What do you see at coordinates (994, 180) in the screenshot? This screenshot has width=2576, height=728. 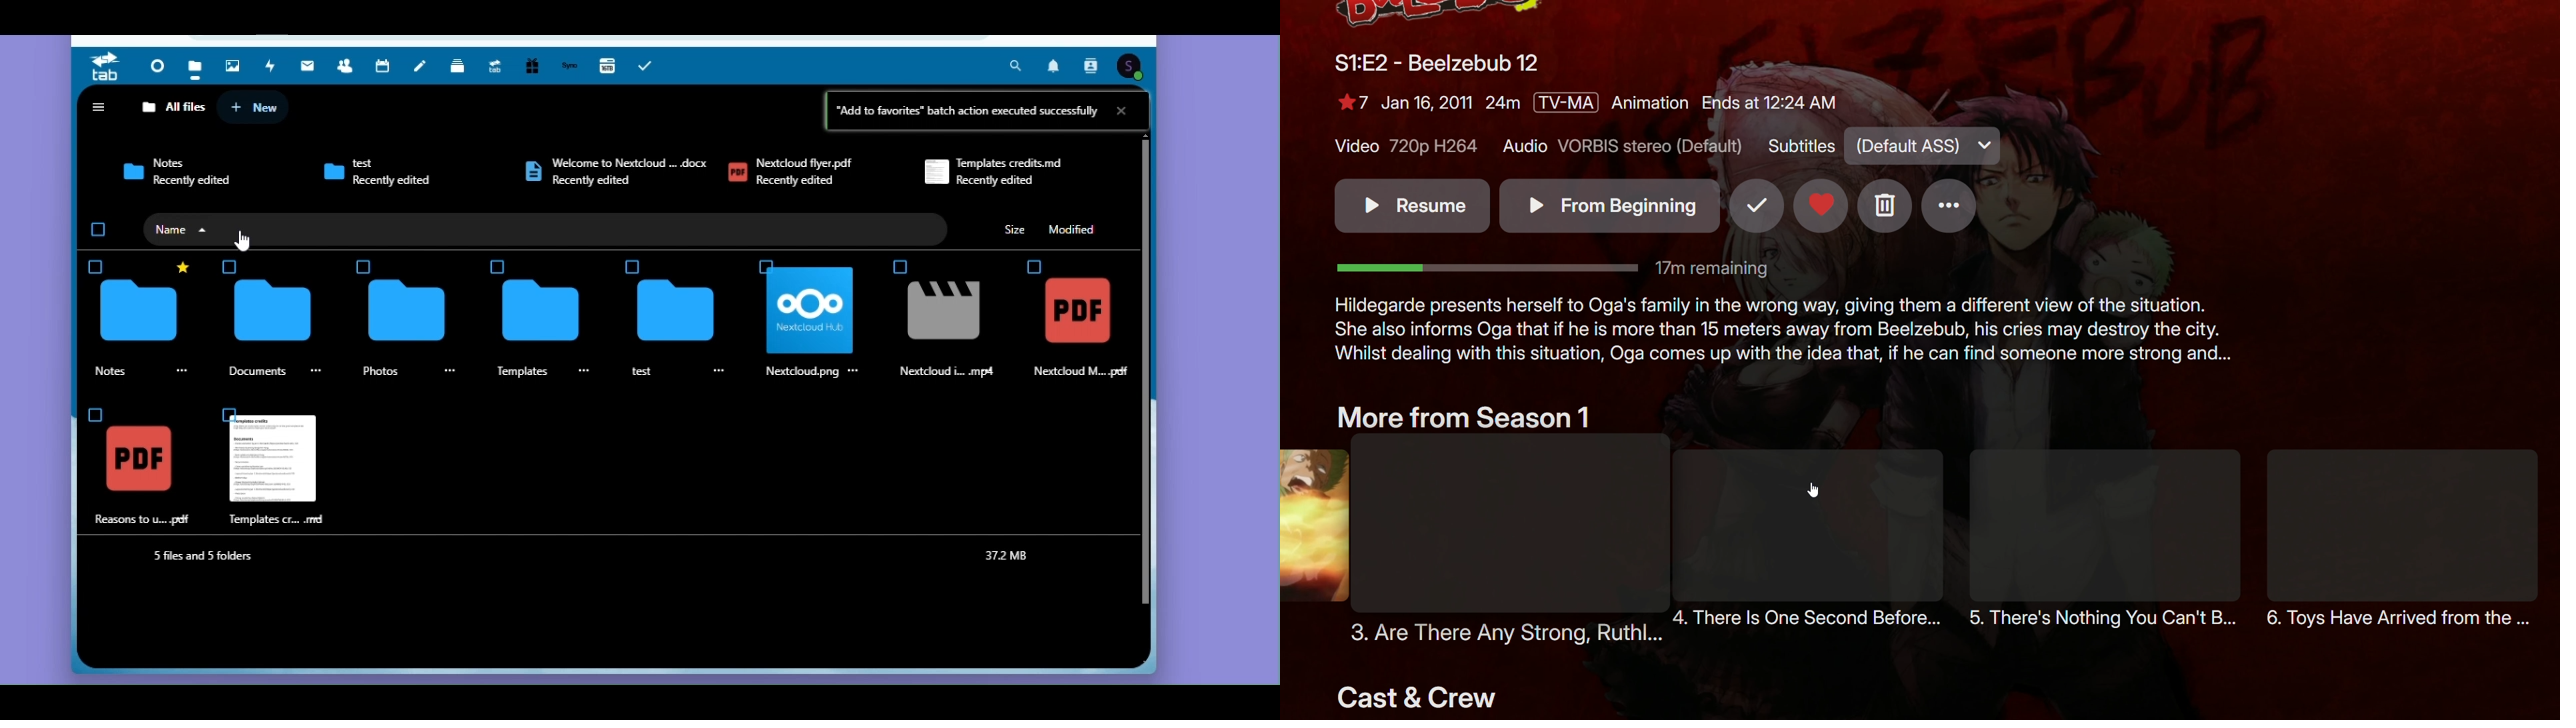 I see `Recently edited` at bounding box center [994, 180].